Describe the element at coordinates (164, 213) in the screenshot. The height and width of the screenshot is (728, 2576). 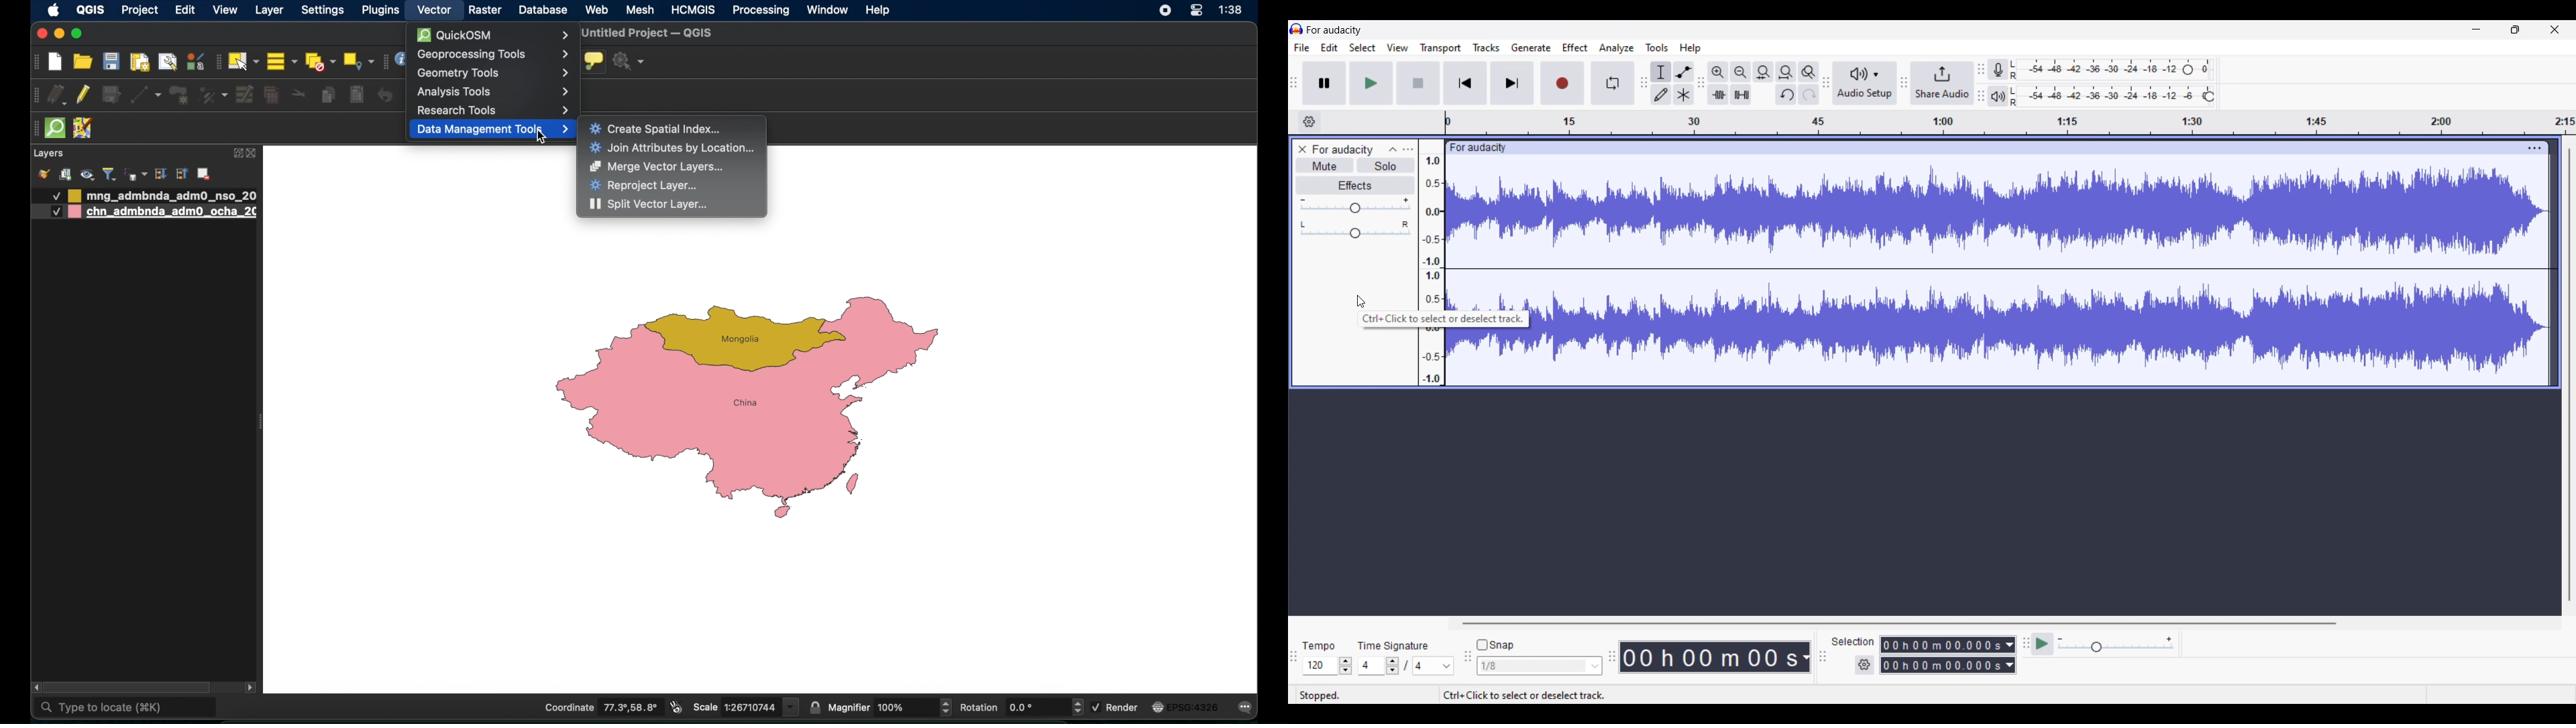
I see `layer 2` at that location.